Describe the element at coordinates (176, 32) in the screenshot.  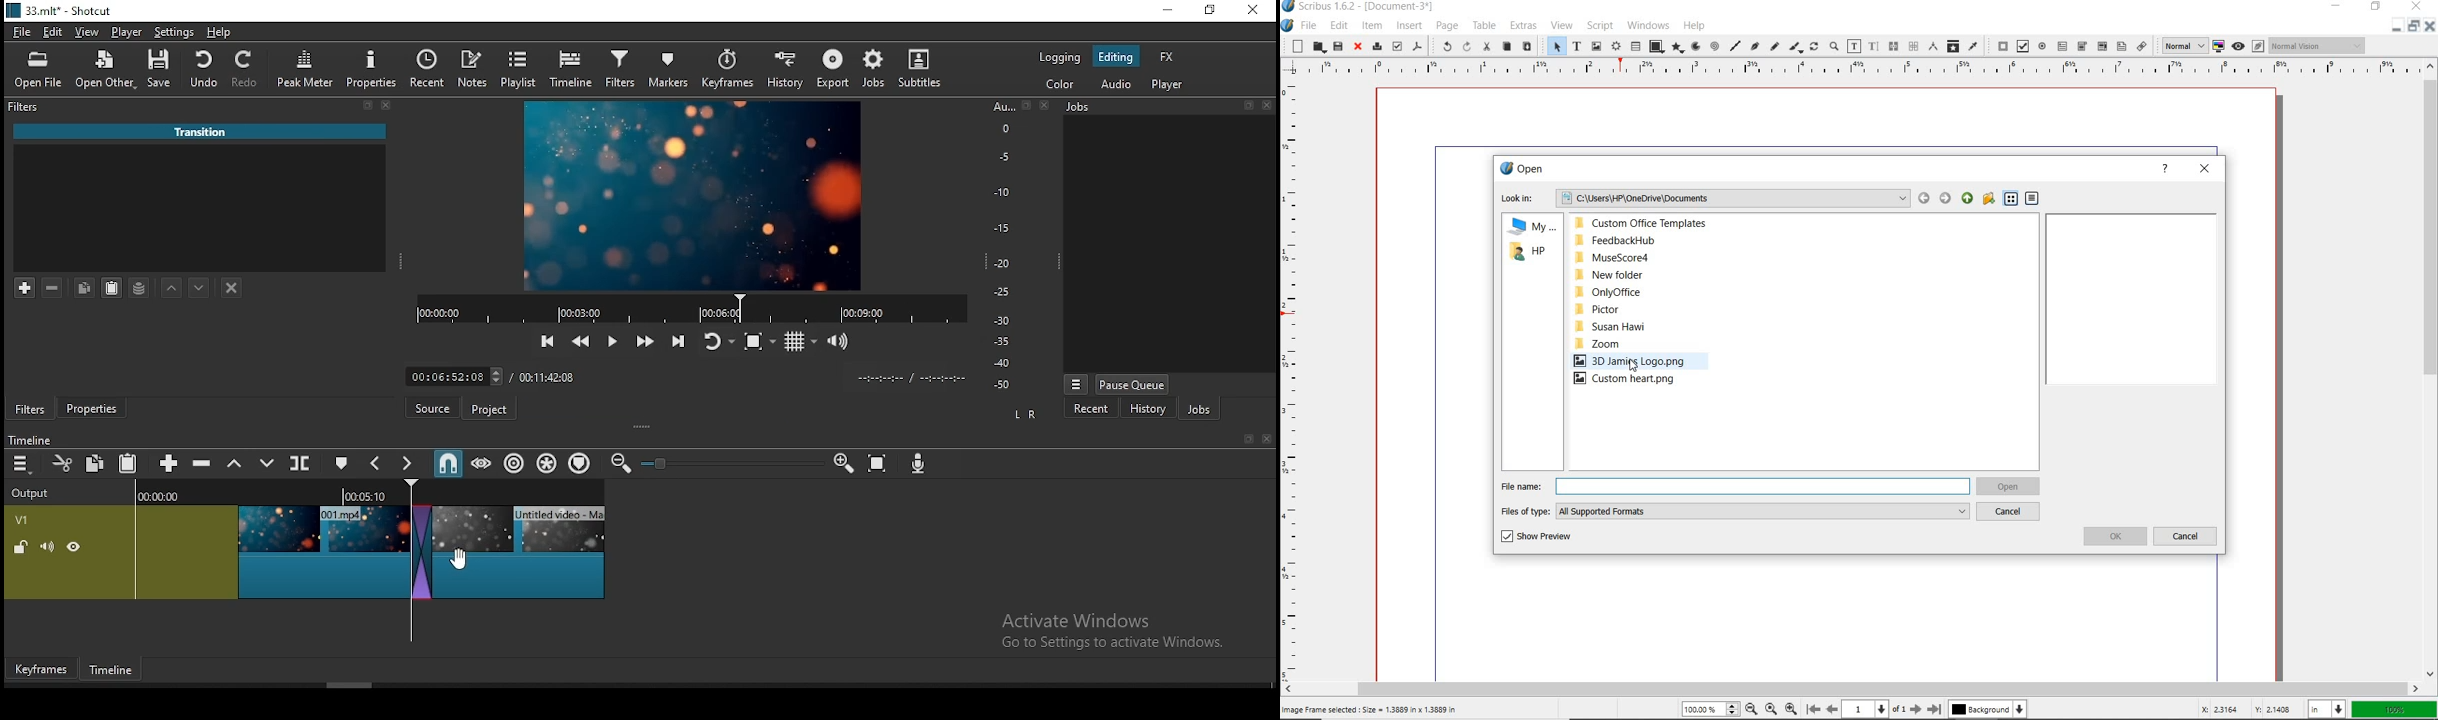
I see `settings` at that location.